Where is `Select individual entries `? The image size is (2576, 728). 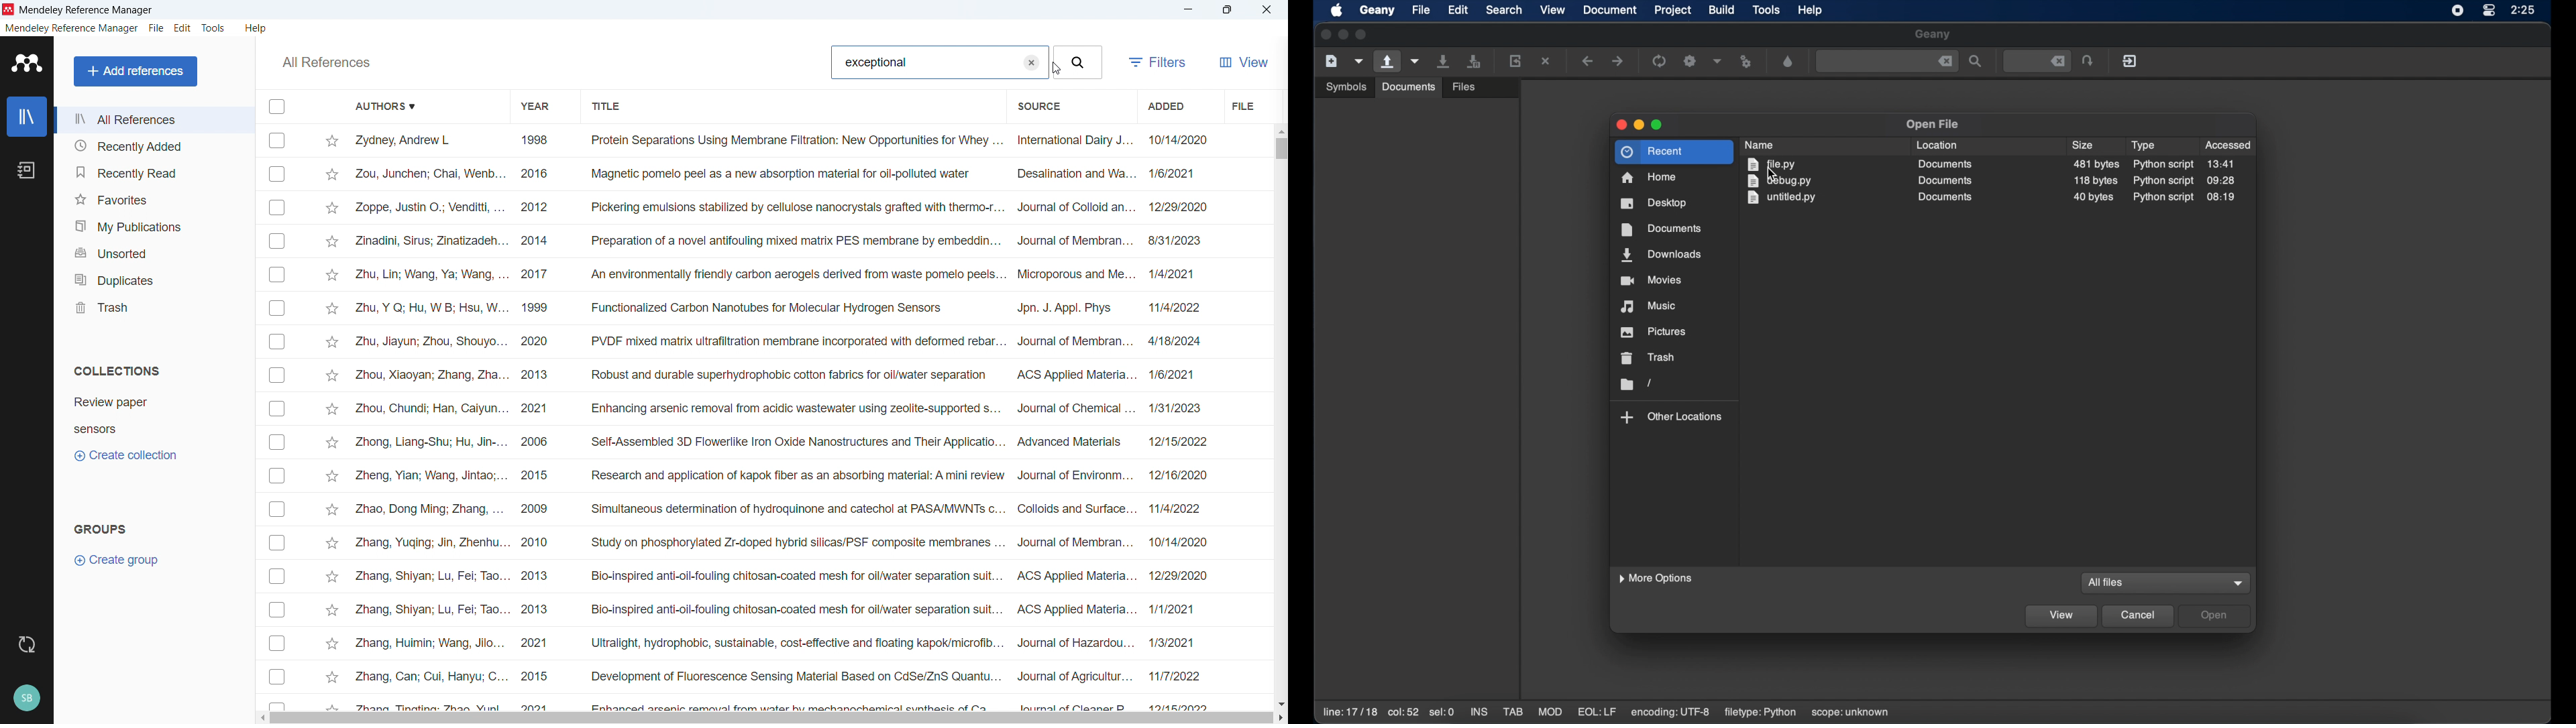 Select individual entries  is located at coordinates (276, 420).